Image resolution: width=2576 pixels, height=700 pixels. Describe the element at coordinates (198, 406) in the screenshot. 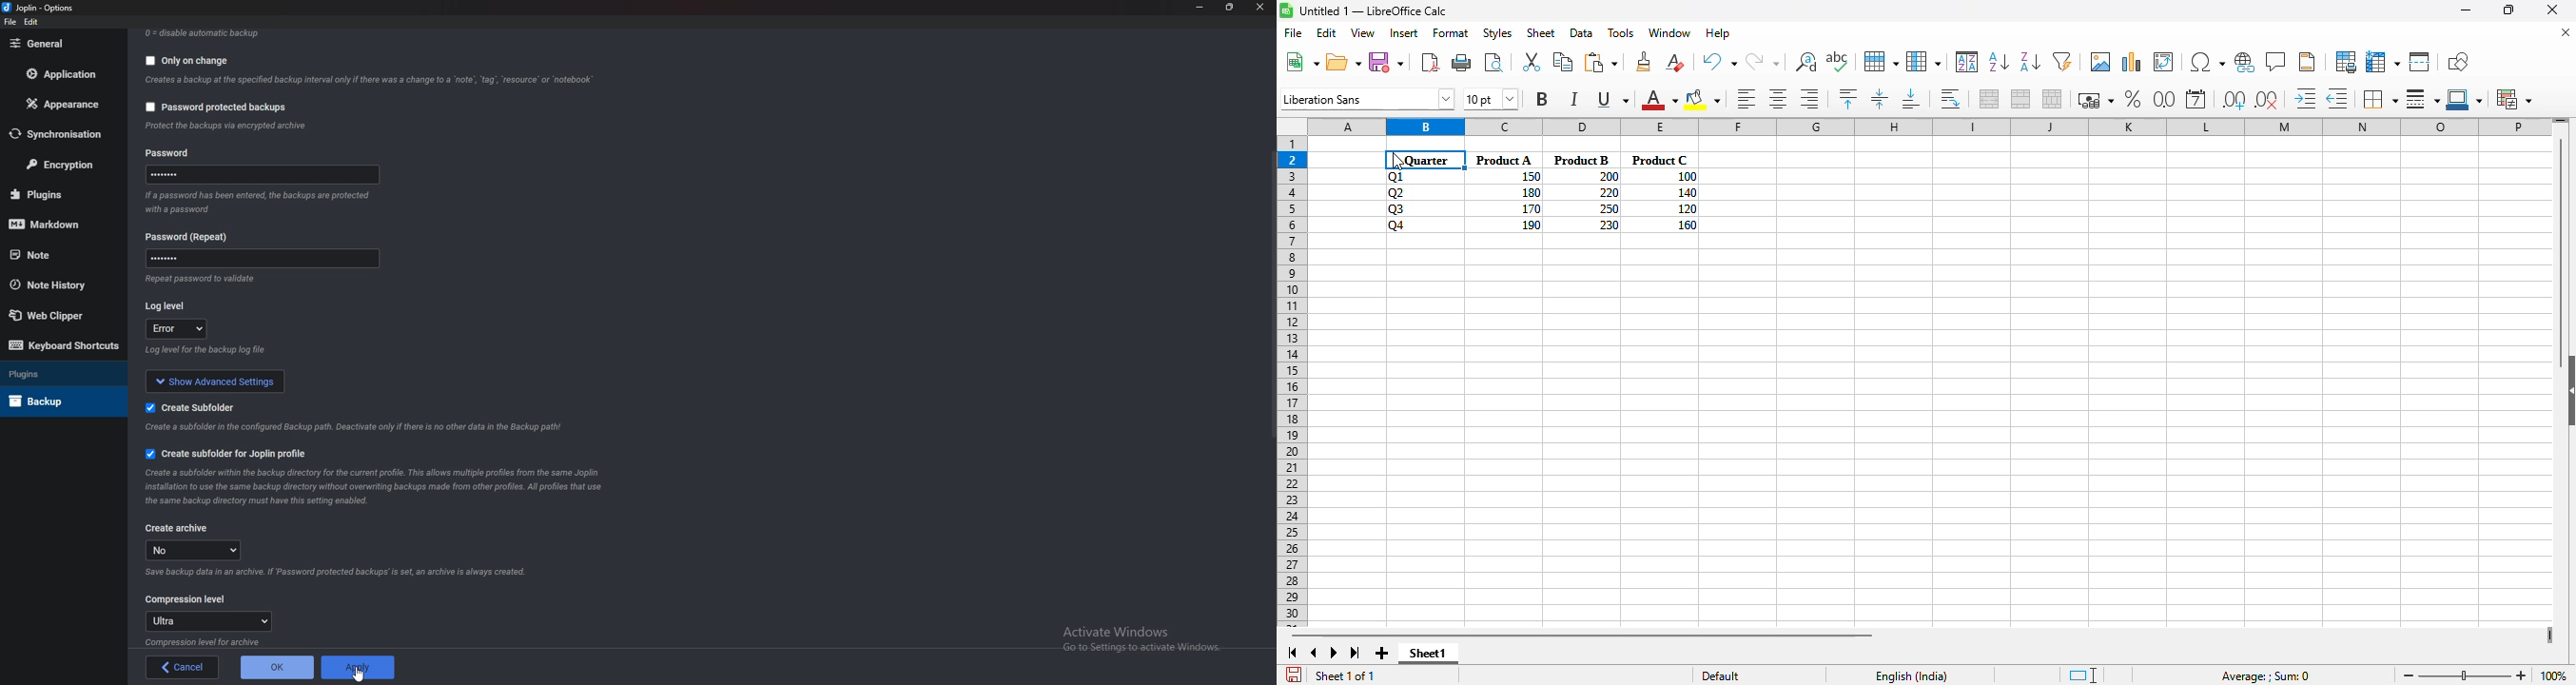

I see `Create sub folder` at that location.